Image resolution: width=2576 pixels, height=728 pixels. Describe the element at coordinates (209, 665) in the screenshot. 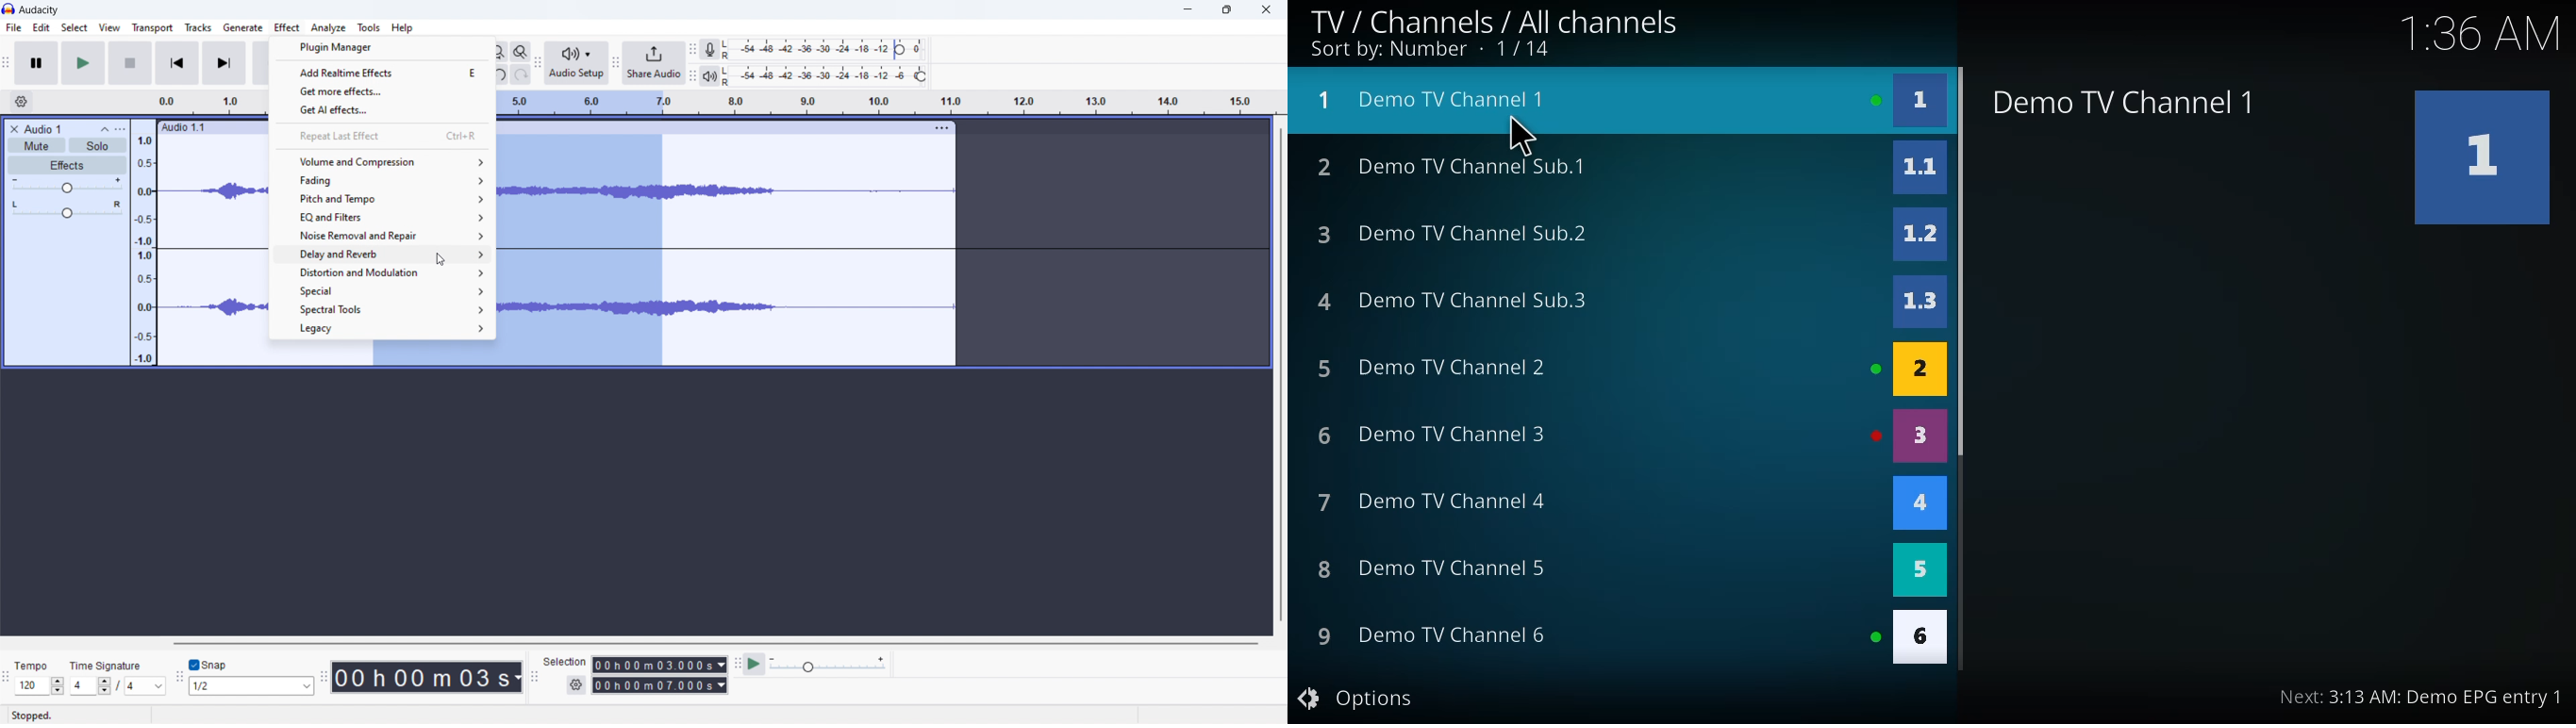

I see `toggle snap` at that location.